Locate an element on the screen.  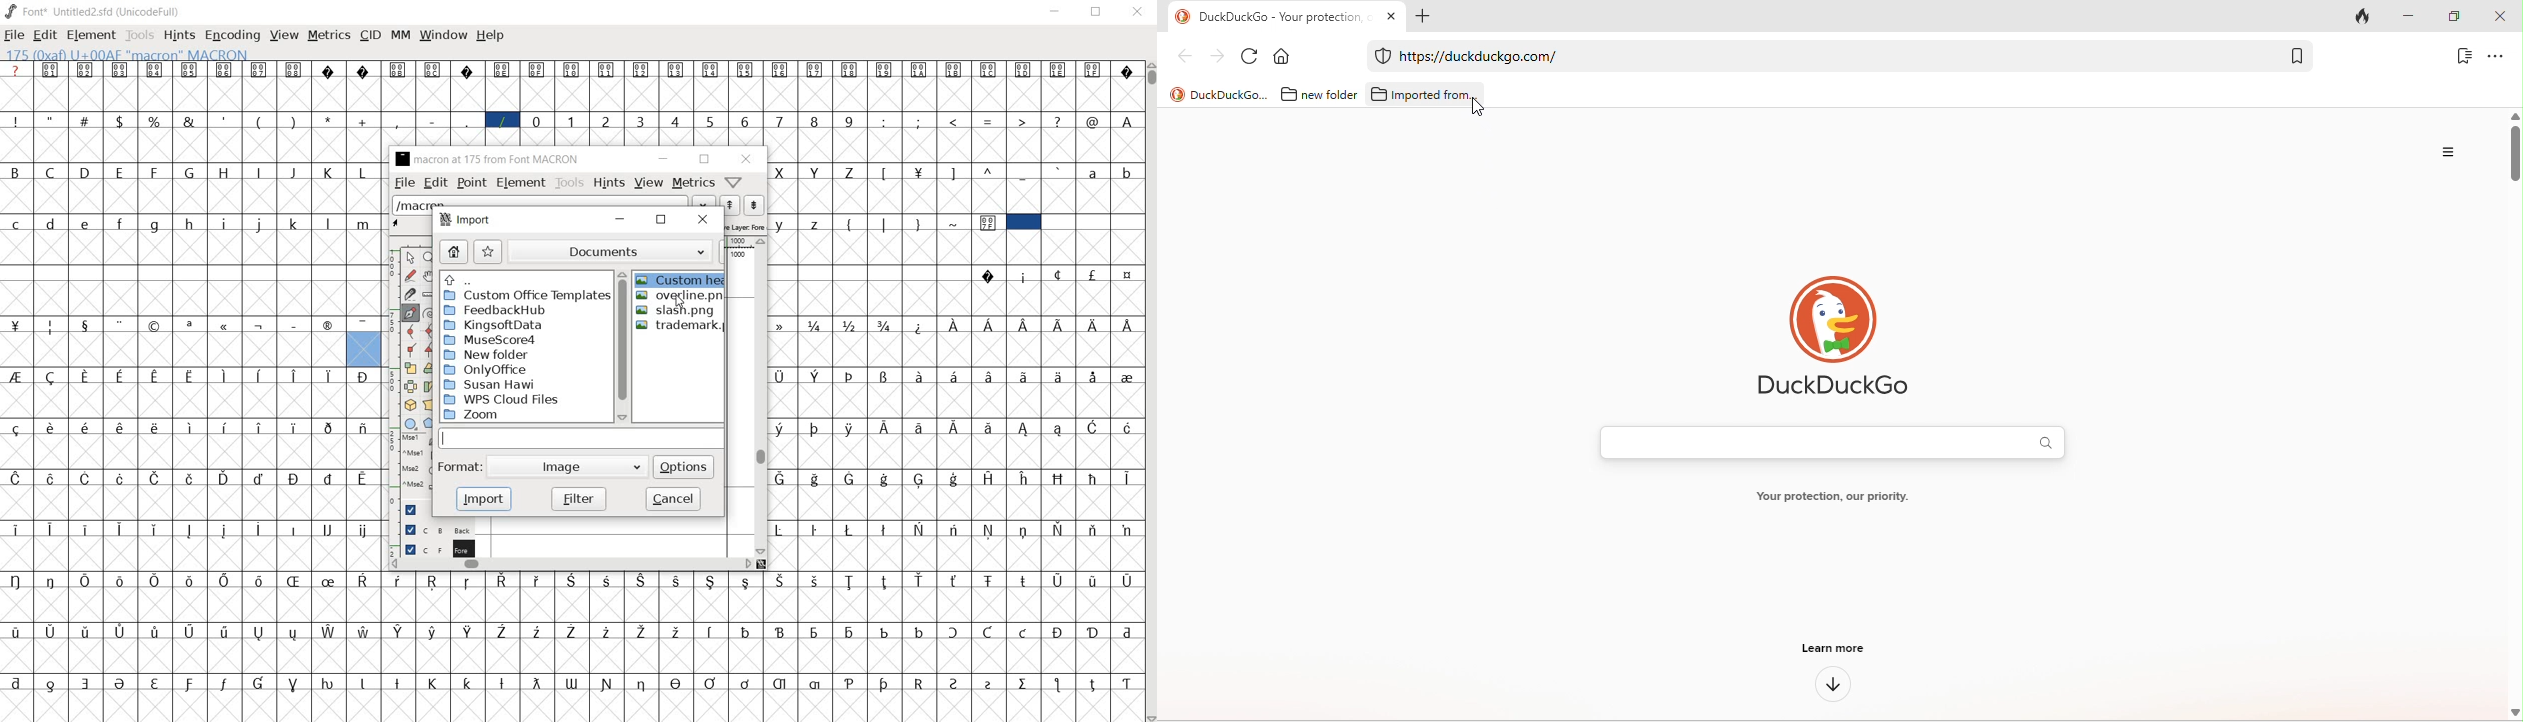
z is located at coordinates (816, 223).